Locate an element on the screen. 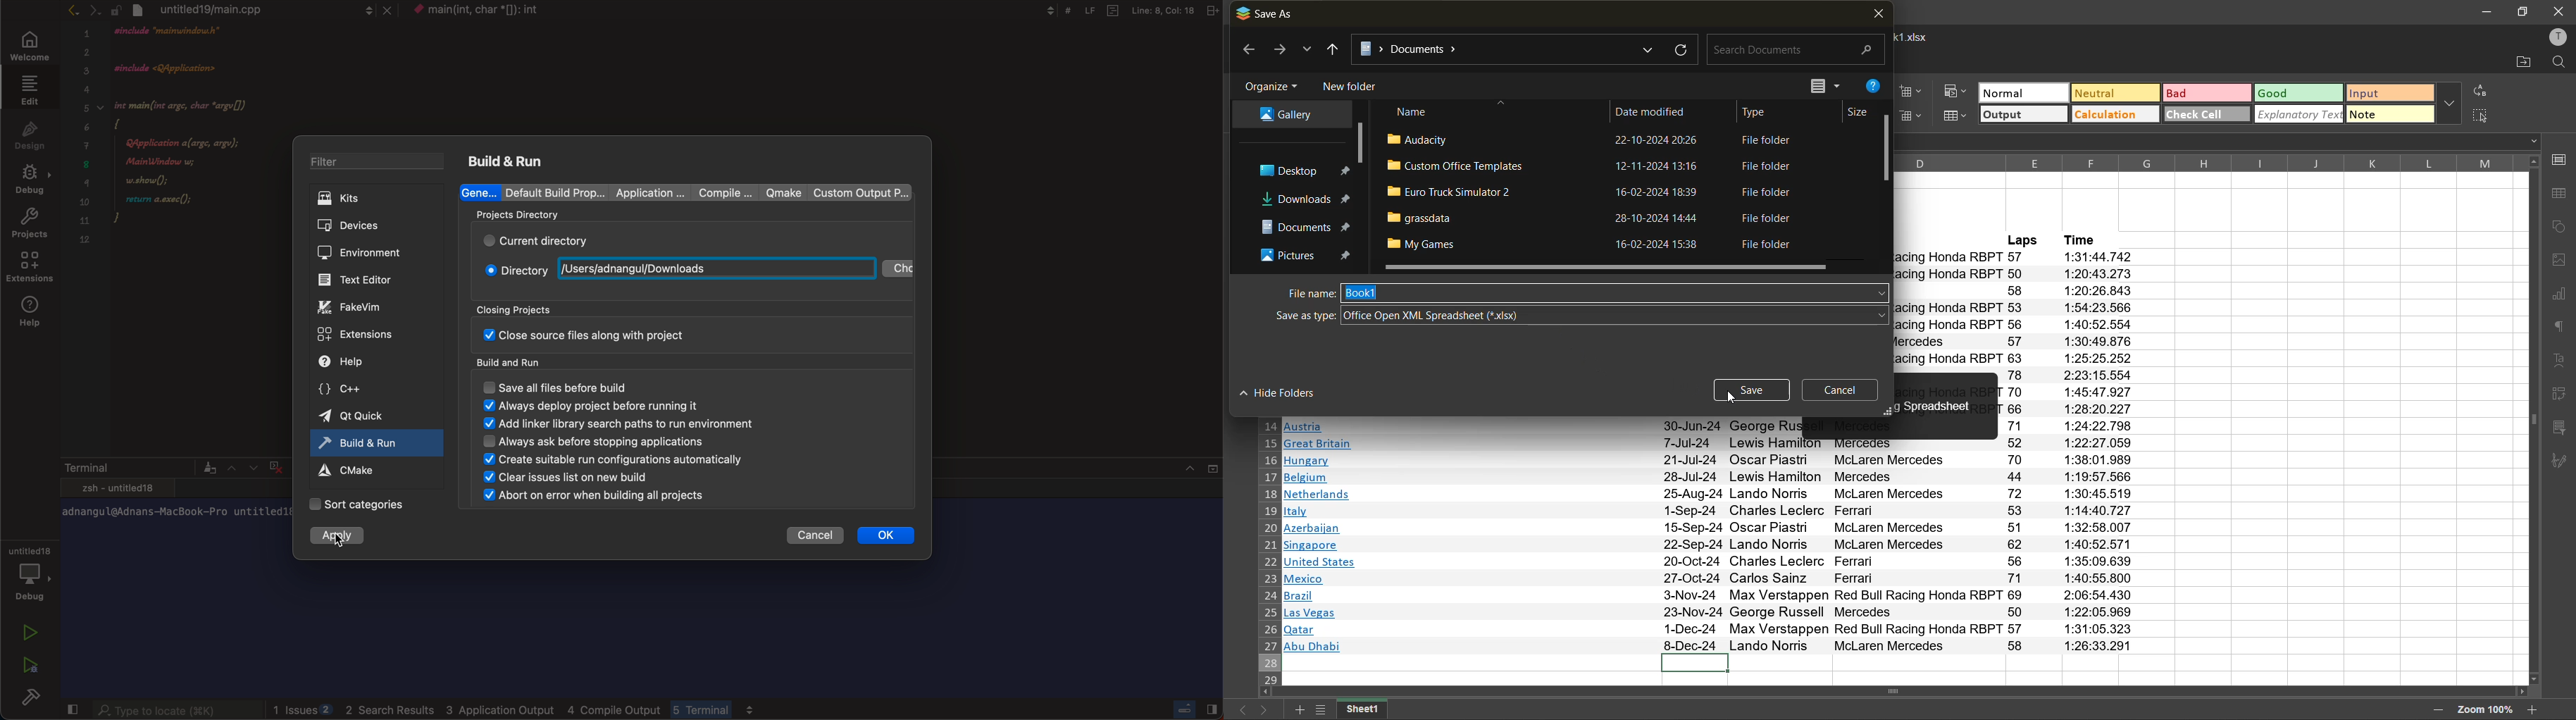 The width and height of the screenshot is (2576, 728). save is located at coordinates (1755, 390).